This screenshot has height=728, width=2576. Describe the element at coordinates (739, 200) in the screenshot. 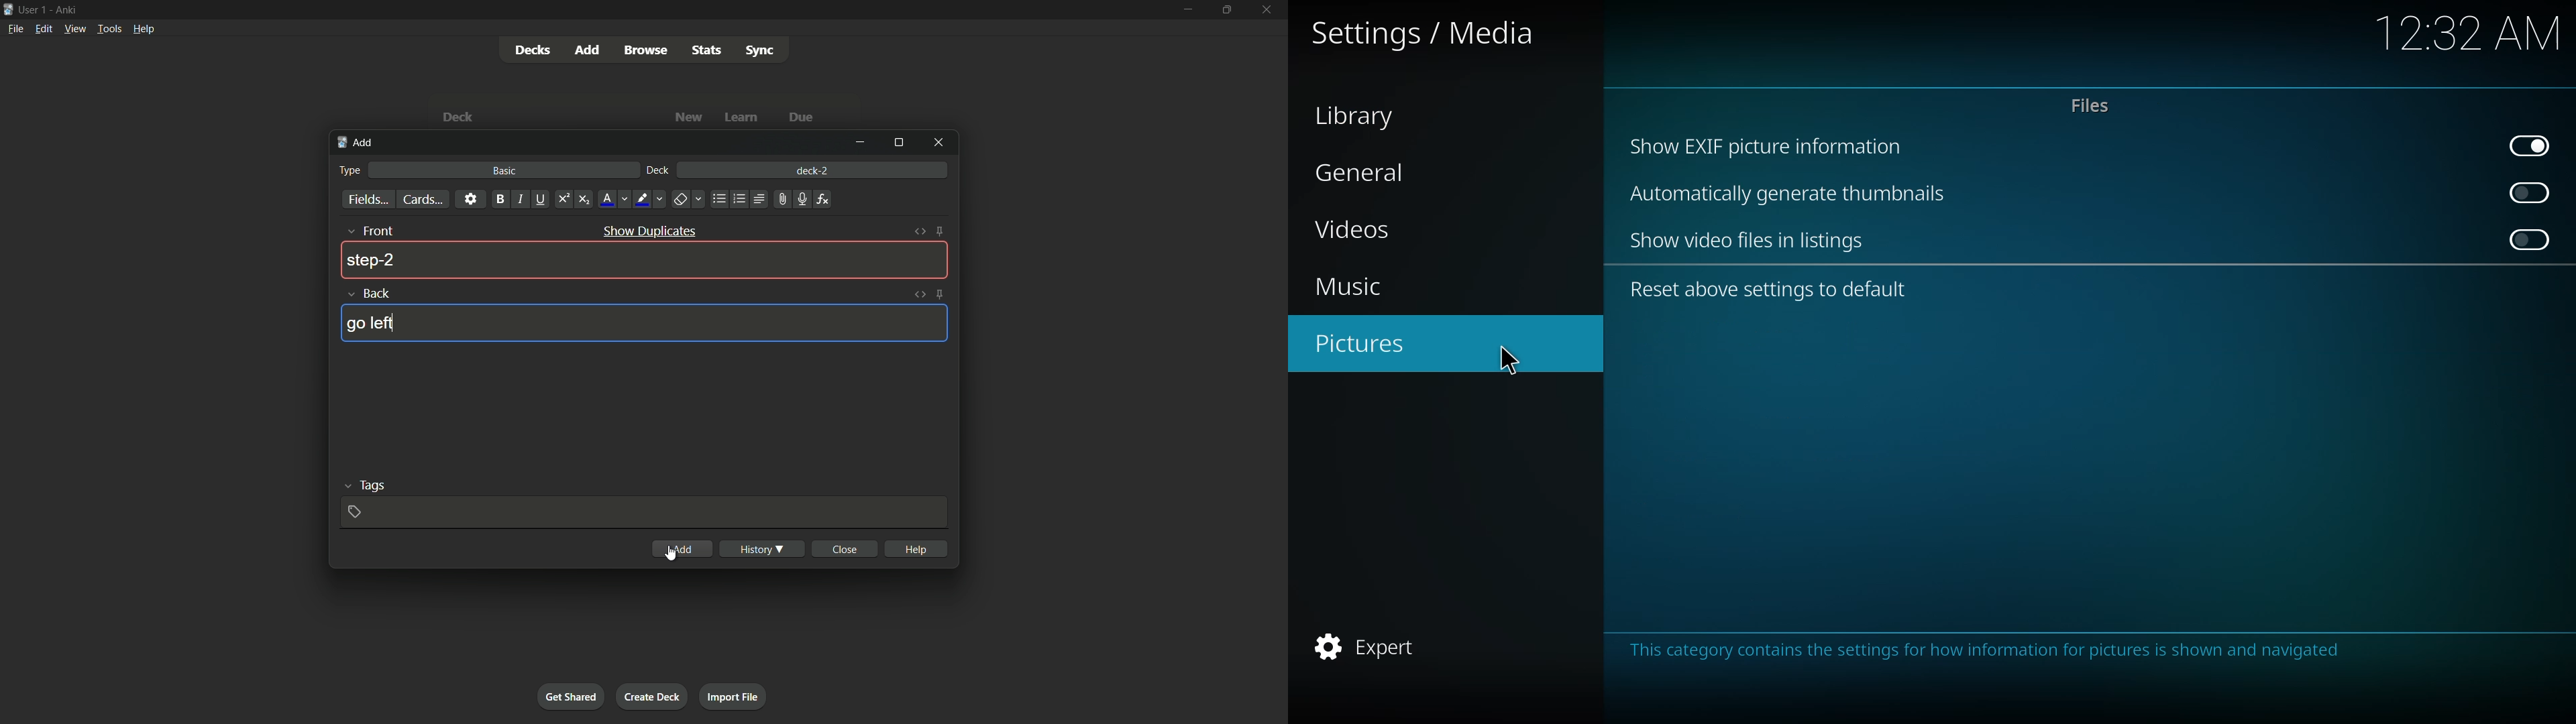

I see `ordered list` at that location.